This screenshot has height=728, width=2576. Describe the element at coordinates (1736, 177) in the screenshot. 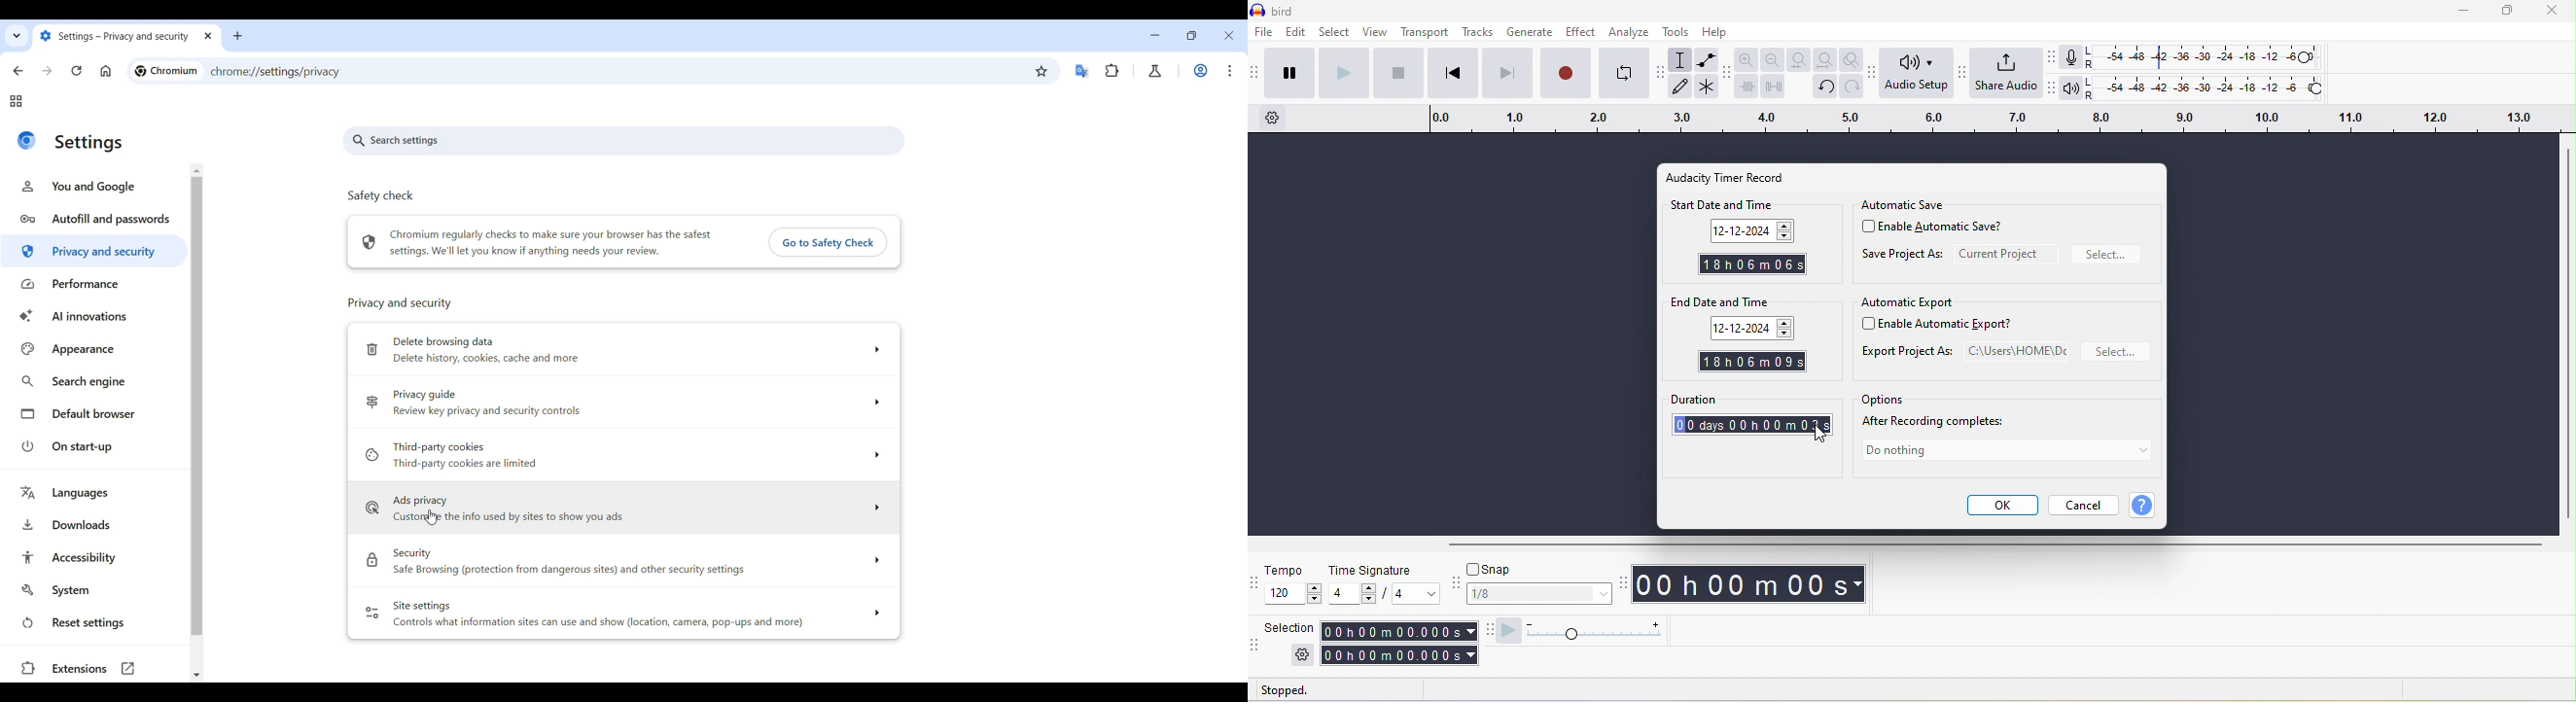

I see `audacity time record` at that location.